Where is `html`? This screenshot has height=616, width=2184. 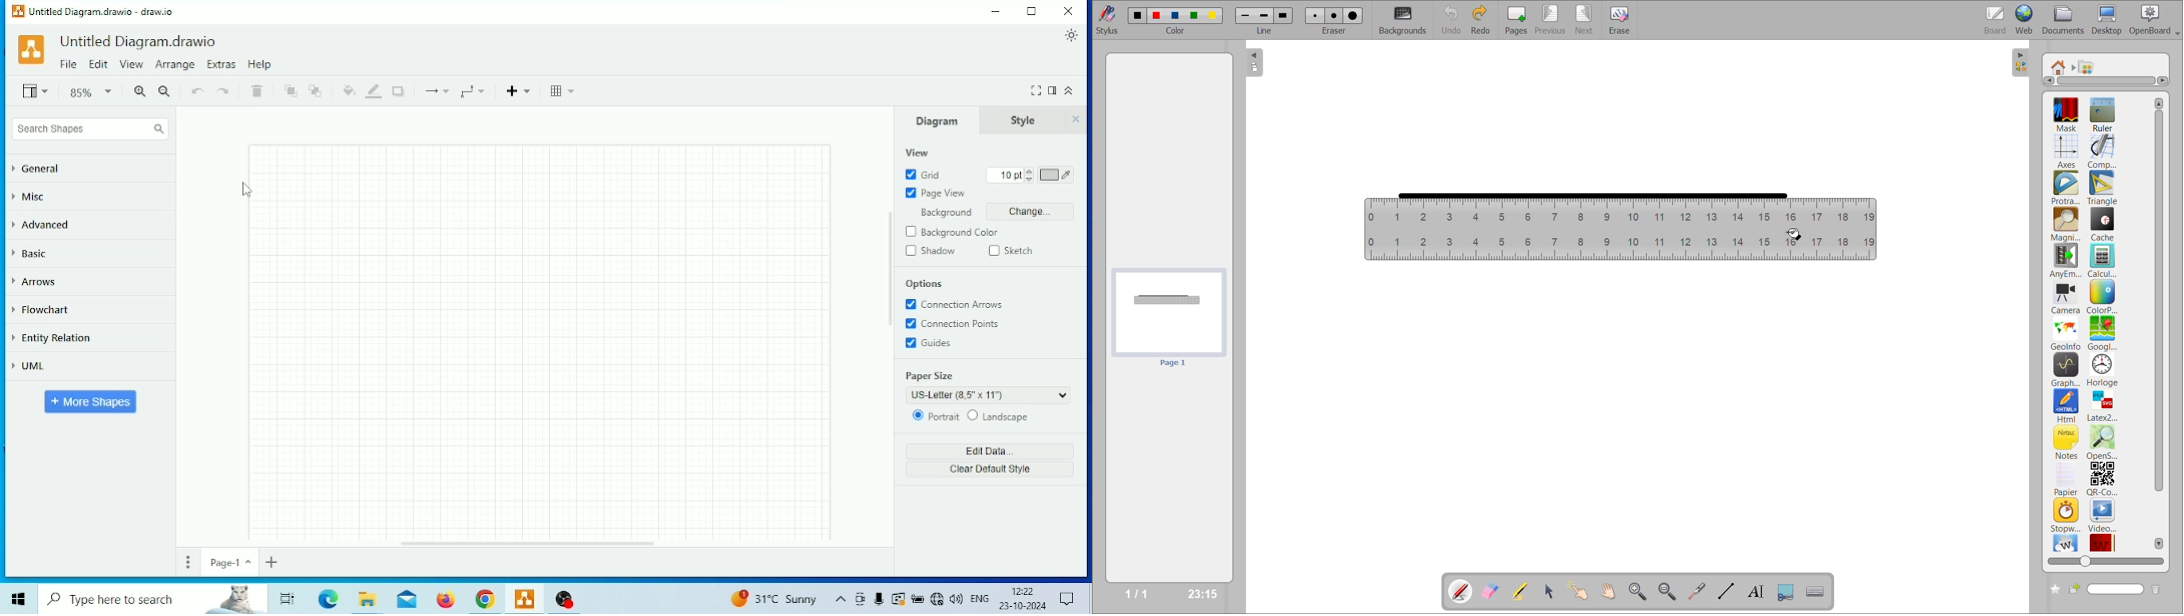
html is located at coordinates (2068, 406).